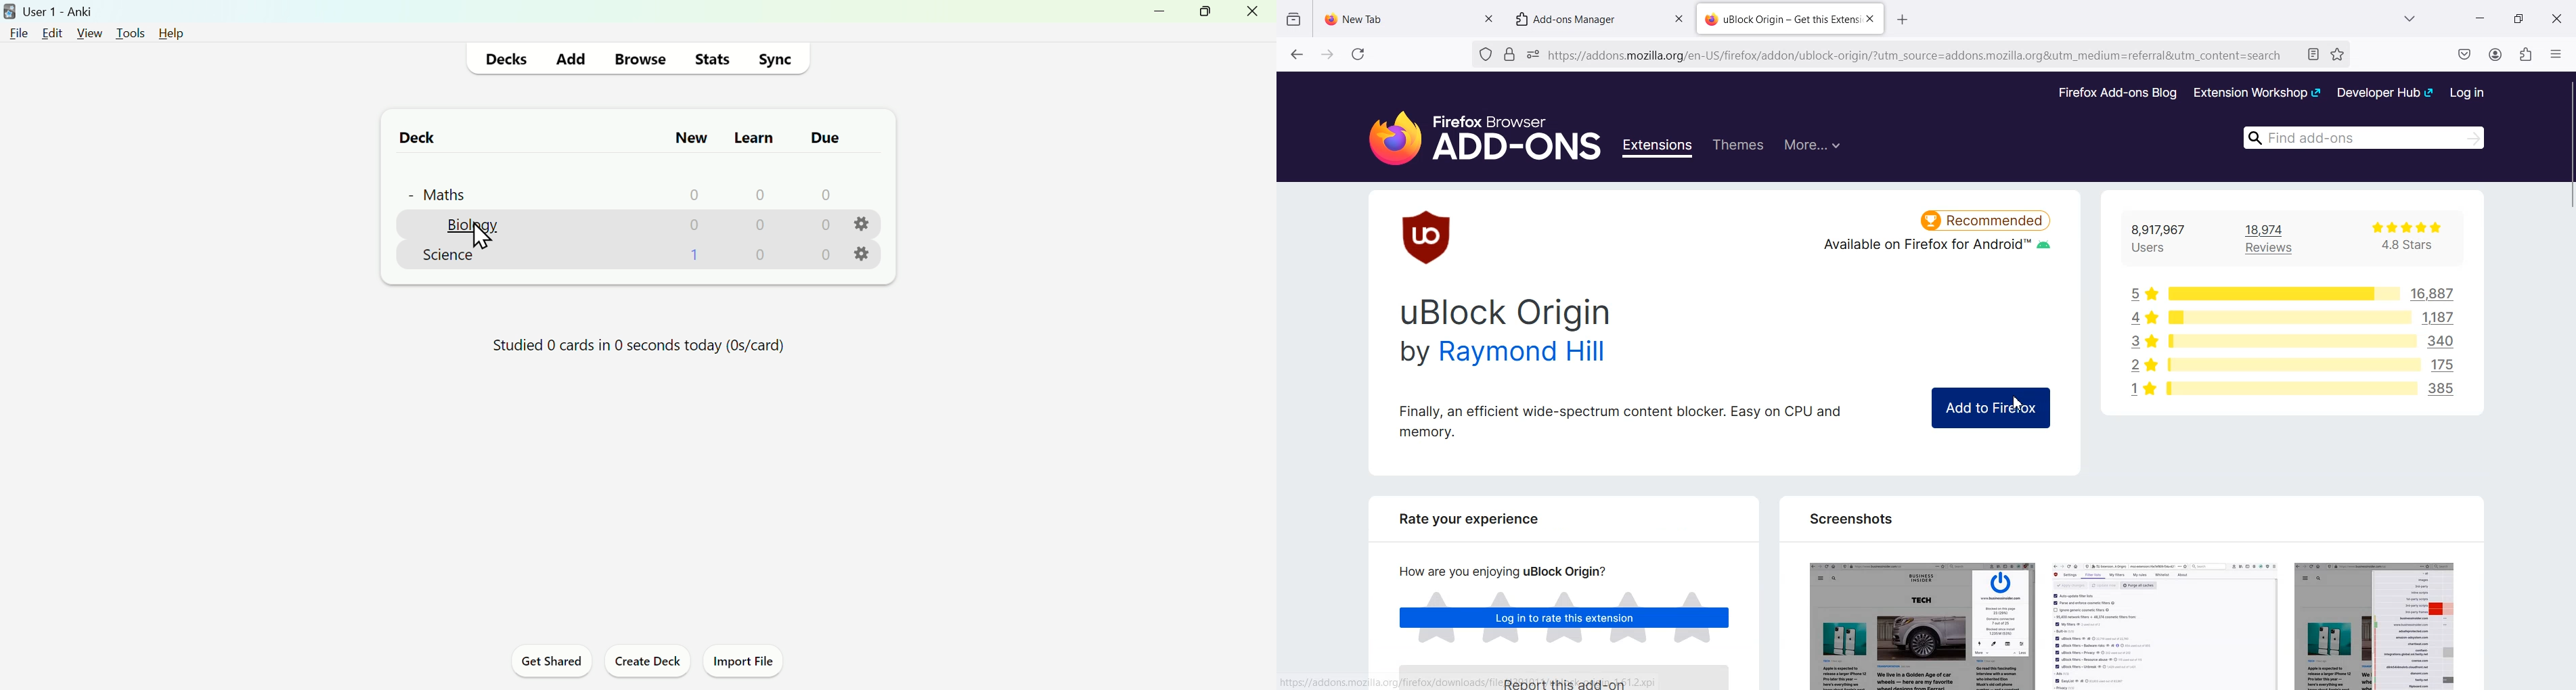 The height and width of the screenshot is (700, 2576). Describe the element at coordinates (760, 257) in the screenshot. I see `0` at that location.